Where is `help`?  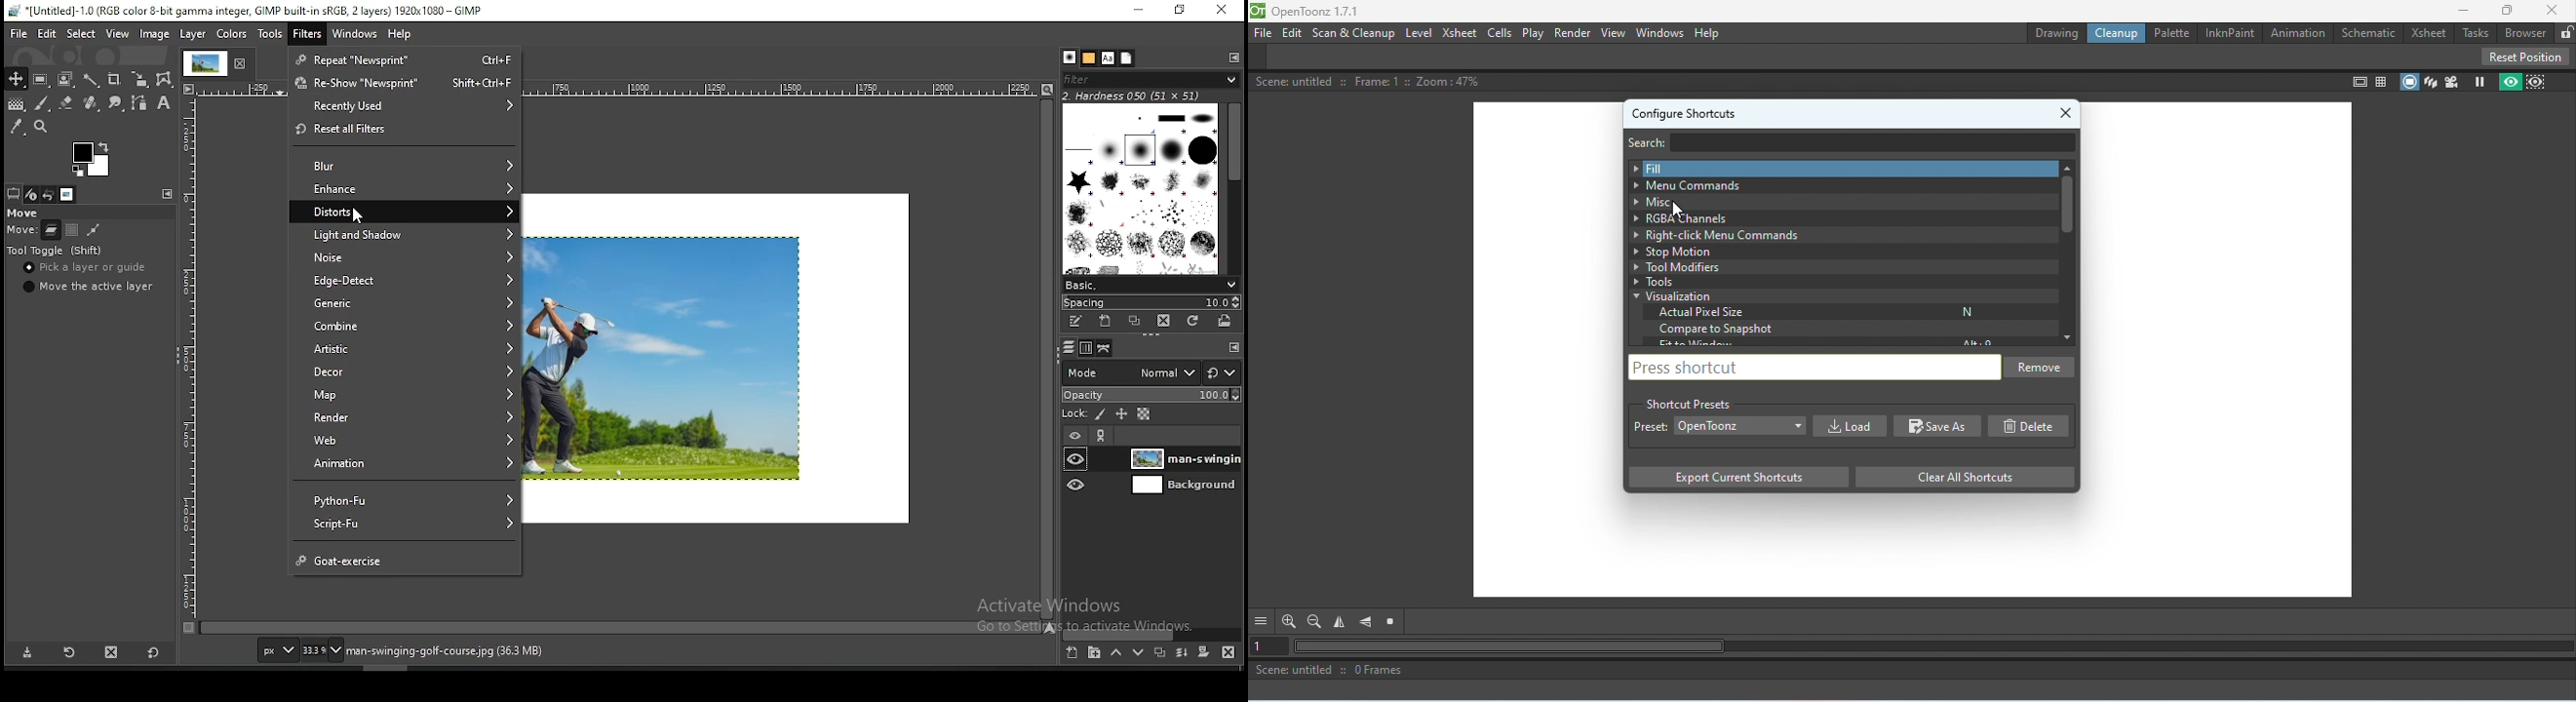 help is located at coordinates (399, 35).